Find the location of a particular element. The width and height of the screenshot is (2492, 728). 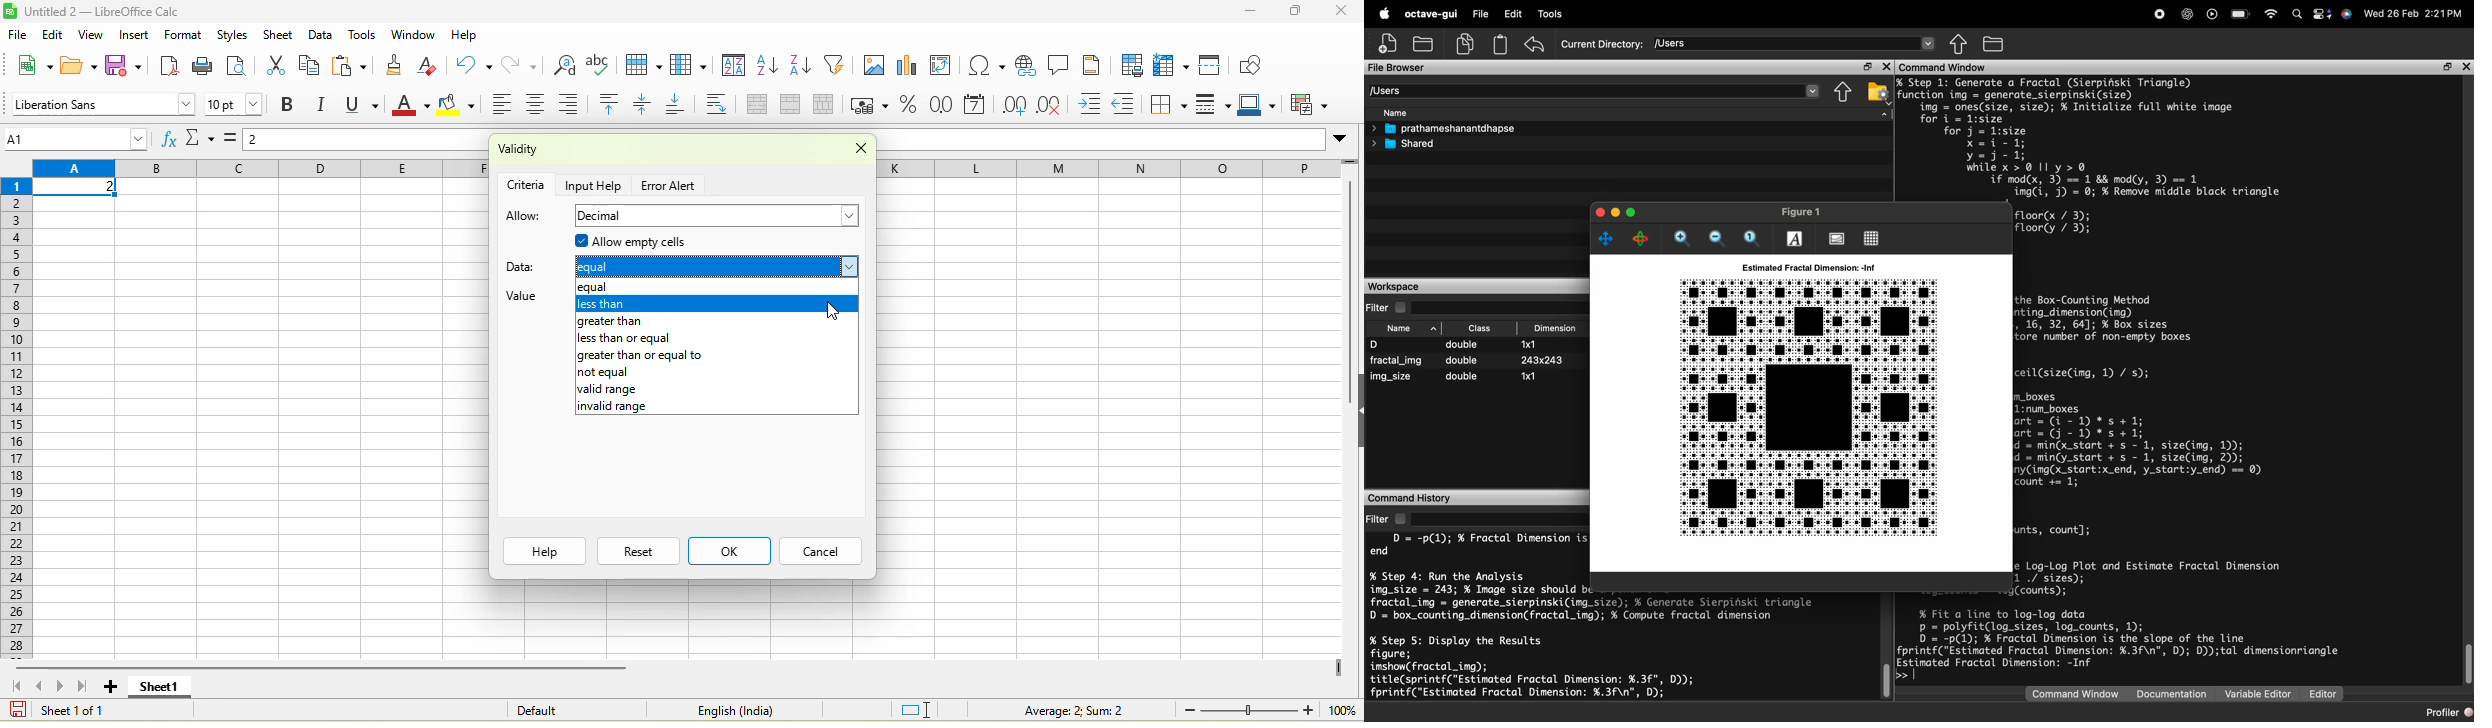

show draw function is located at coordinates (1253, 64).